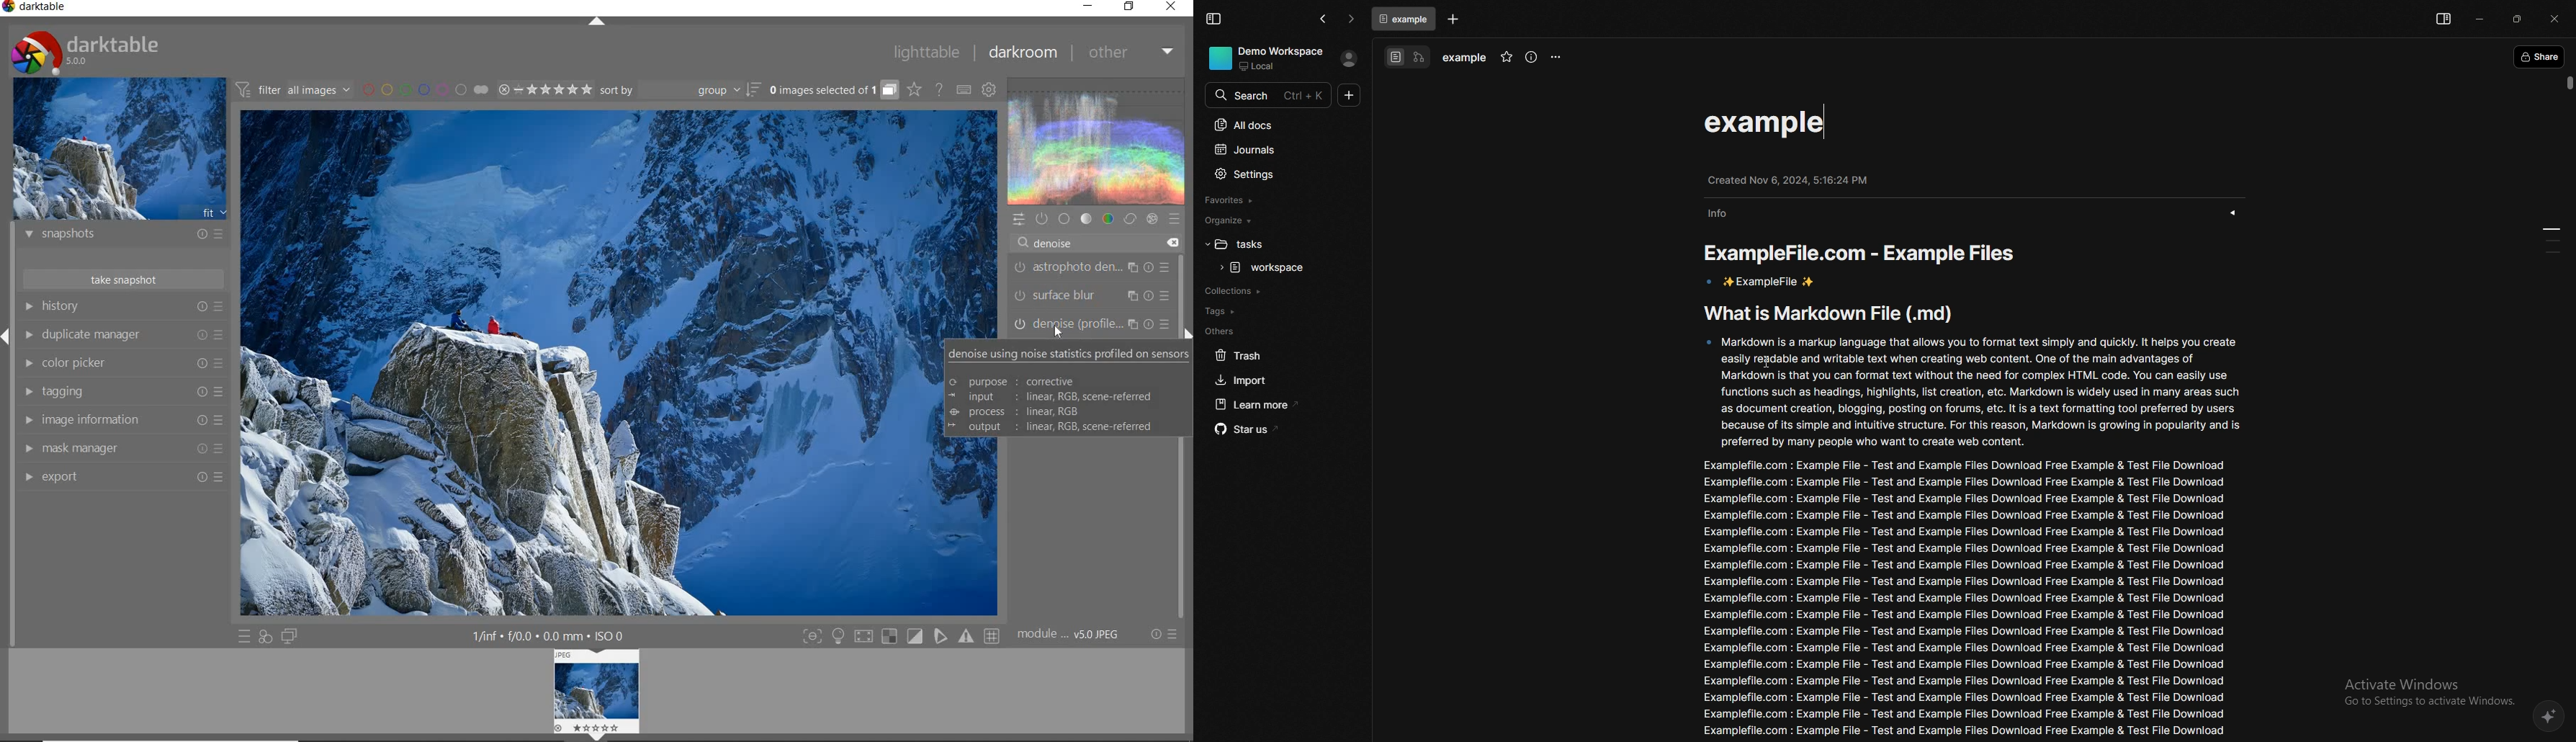  Describe the element at coordinates (1067, 392) in the screenshot. I see `denoise using noise statistics profiled on sensors
© purpose : corrective

~ input linear, RGB, scene-referred

@ process : linear, RGB

= output : linear, RGB, scene-referred` at that location.